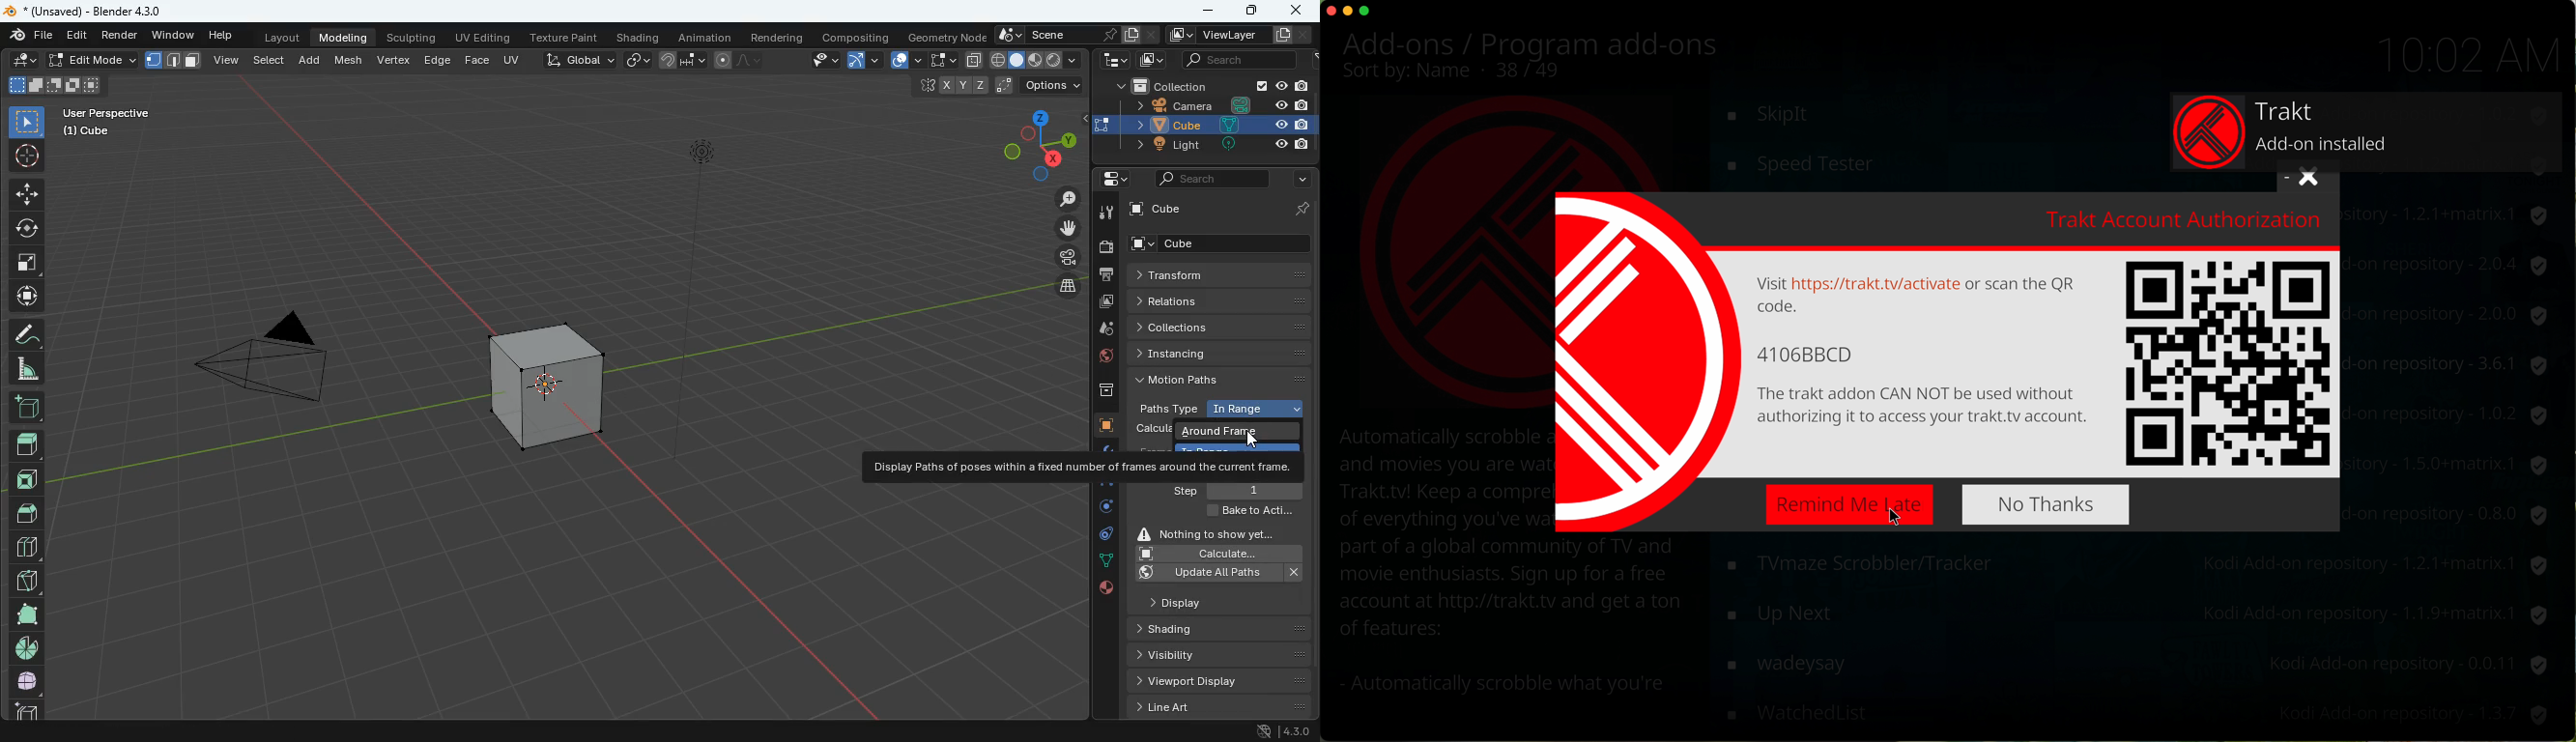 The width and height of the screenshot is (2576, 756). I want to click on view, so click(227, 59).